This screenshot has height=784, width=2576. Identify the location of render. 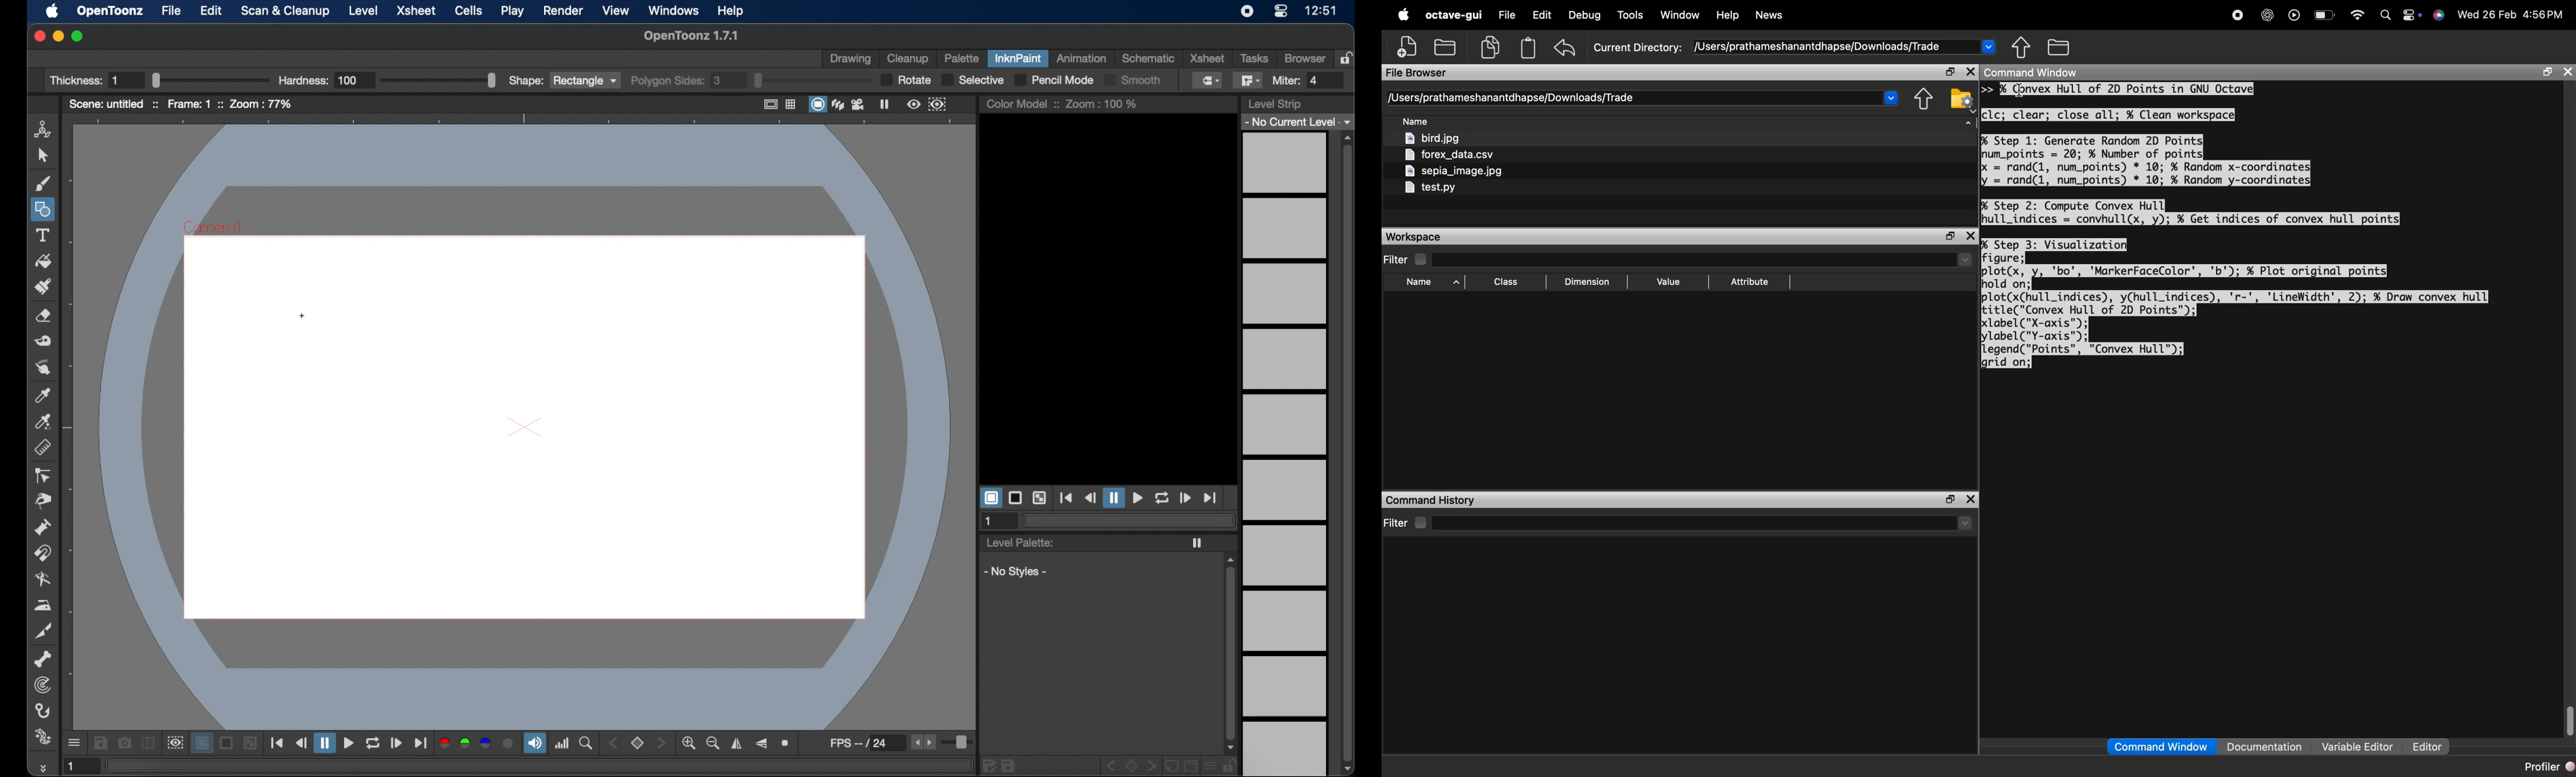
(563, 11).